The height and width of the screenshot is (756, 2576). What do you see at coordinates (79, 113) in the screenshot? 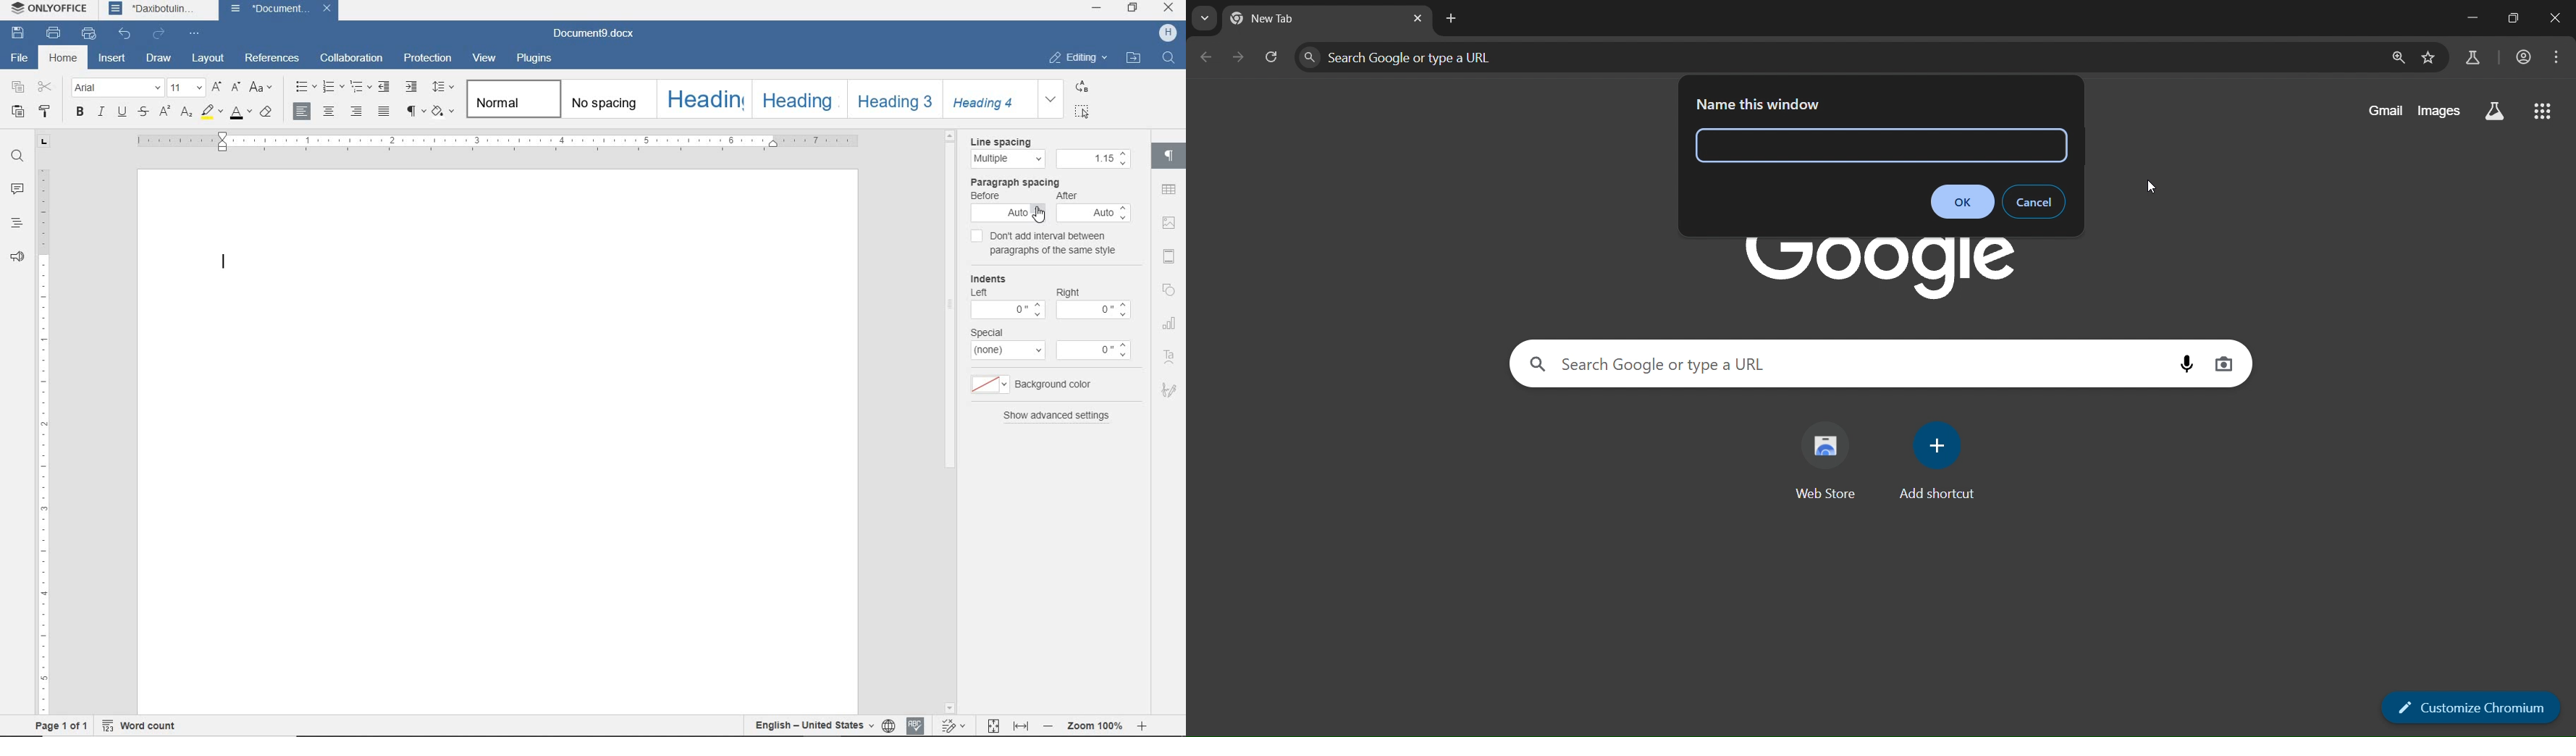
I see `bold` at bounding box center [79, 113].